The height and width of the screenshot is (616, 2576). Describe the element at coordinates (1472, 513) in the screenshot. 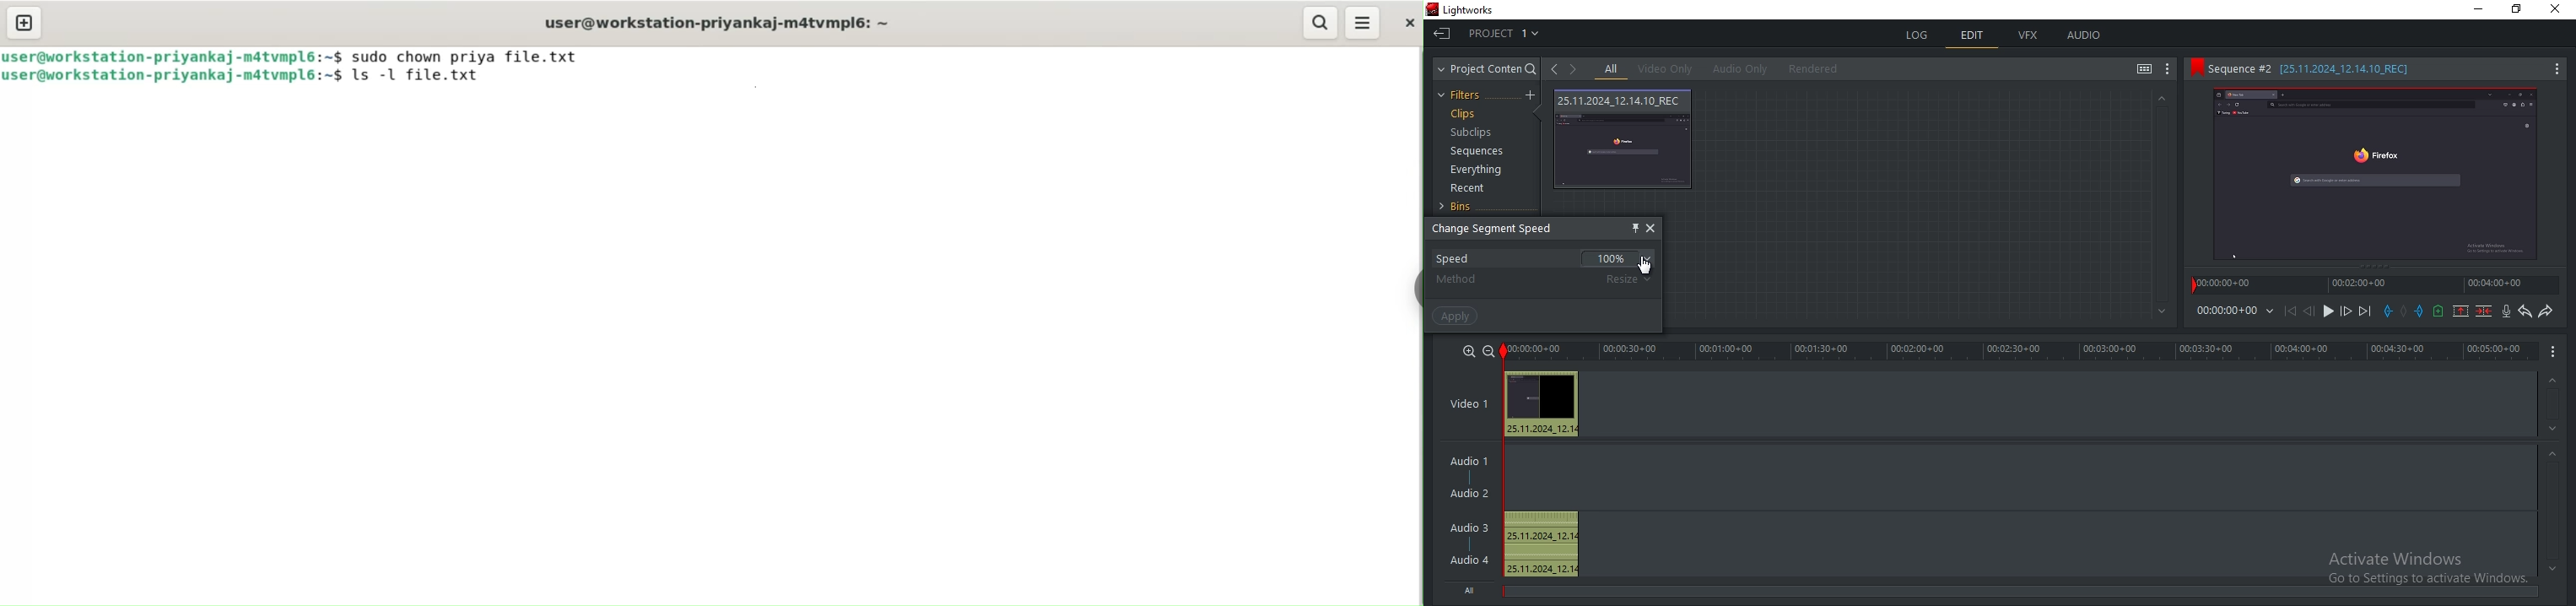

I see `audio` at that location.